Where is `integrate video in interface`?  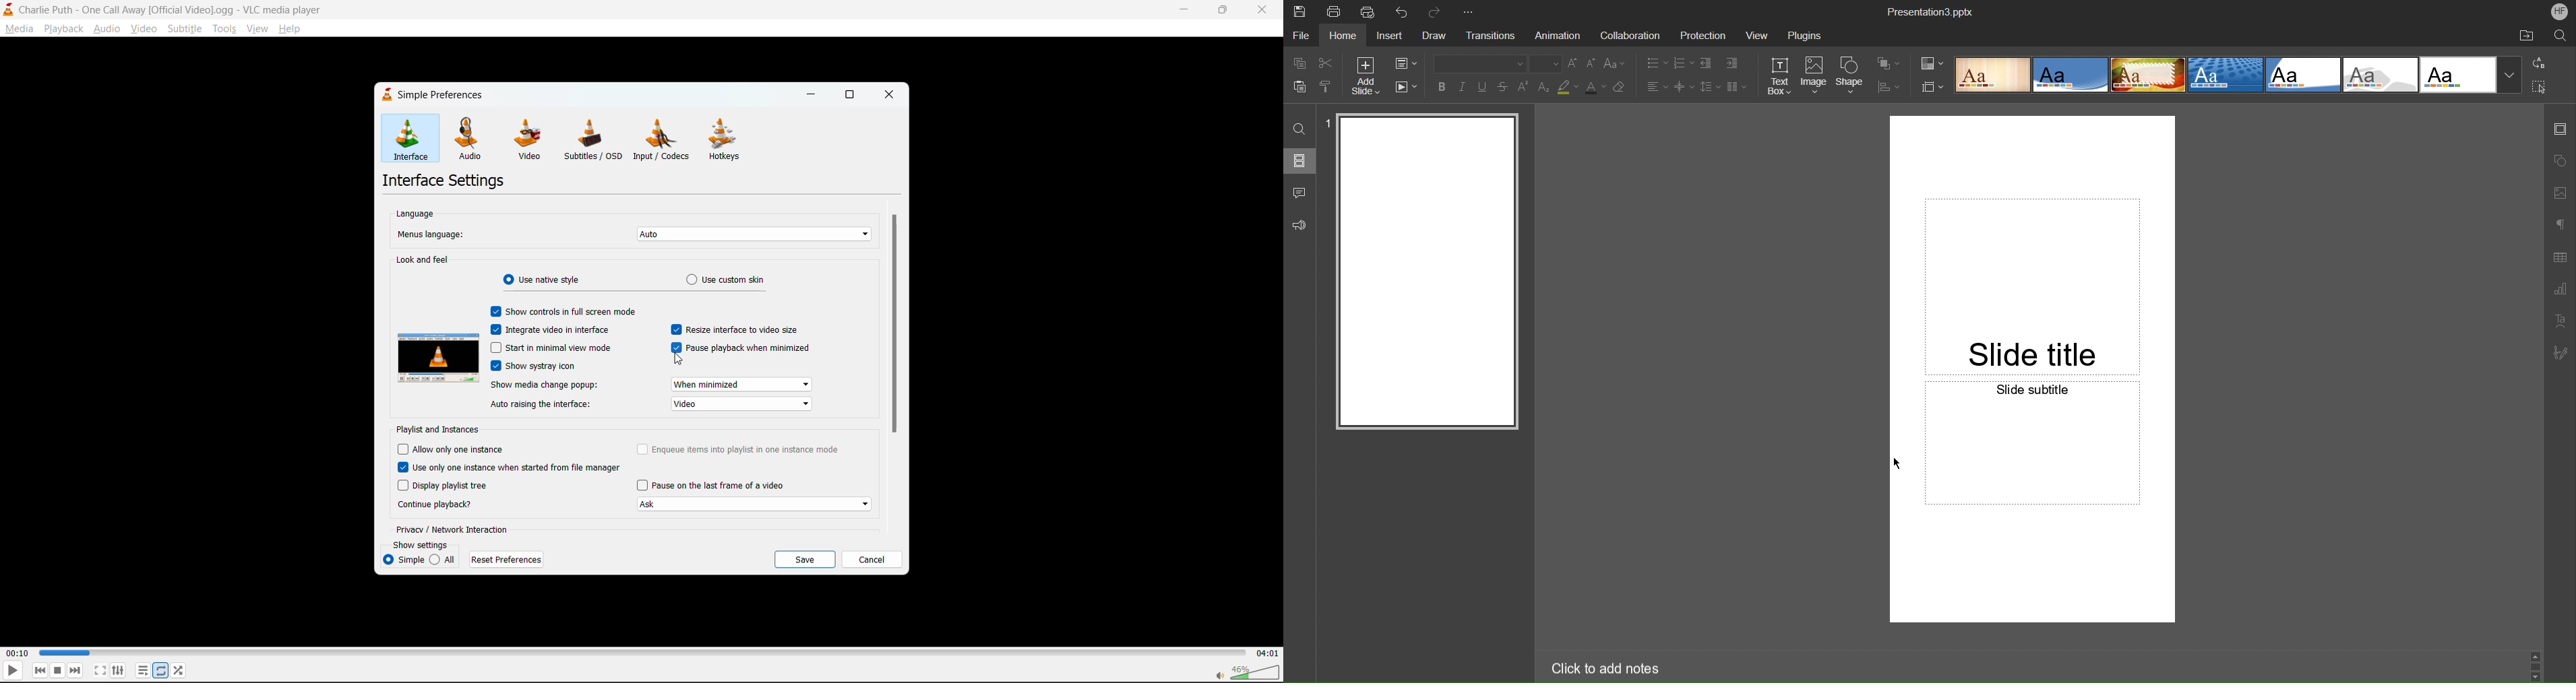 integrate video in interface is located at coordinates (566, 328).